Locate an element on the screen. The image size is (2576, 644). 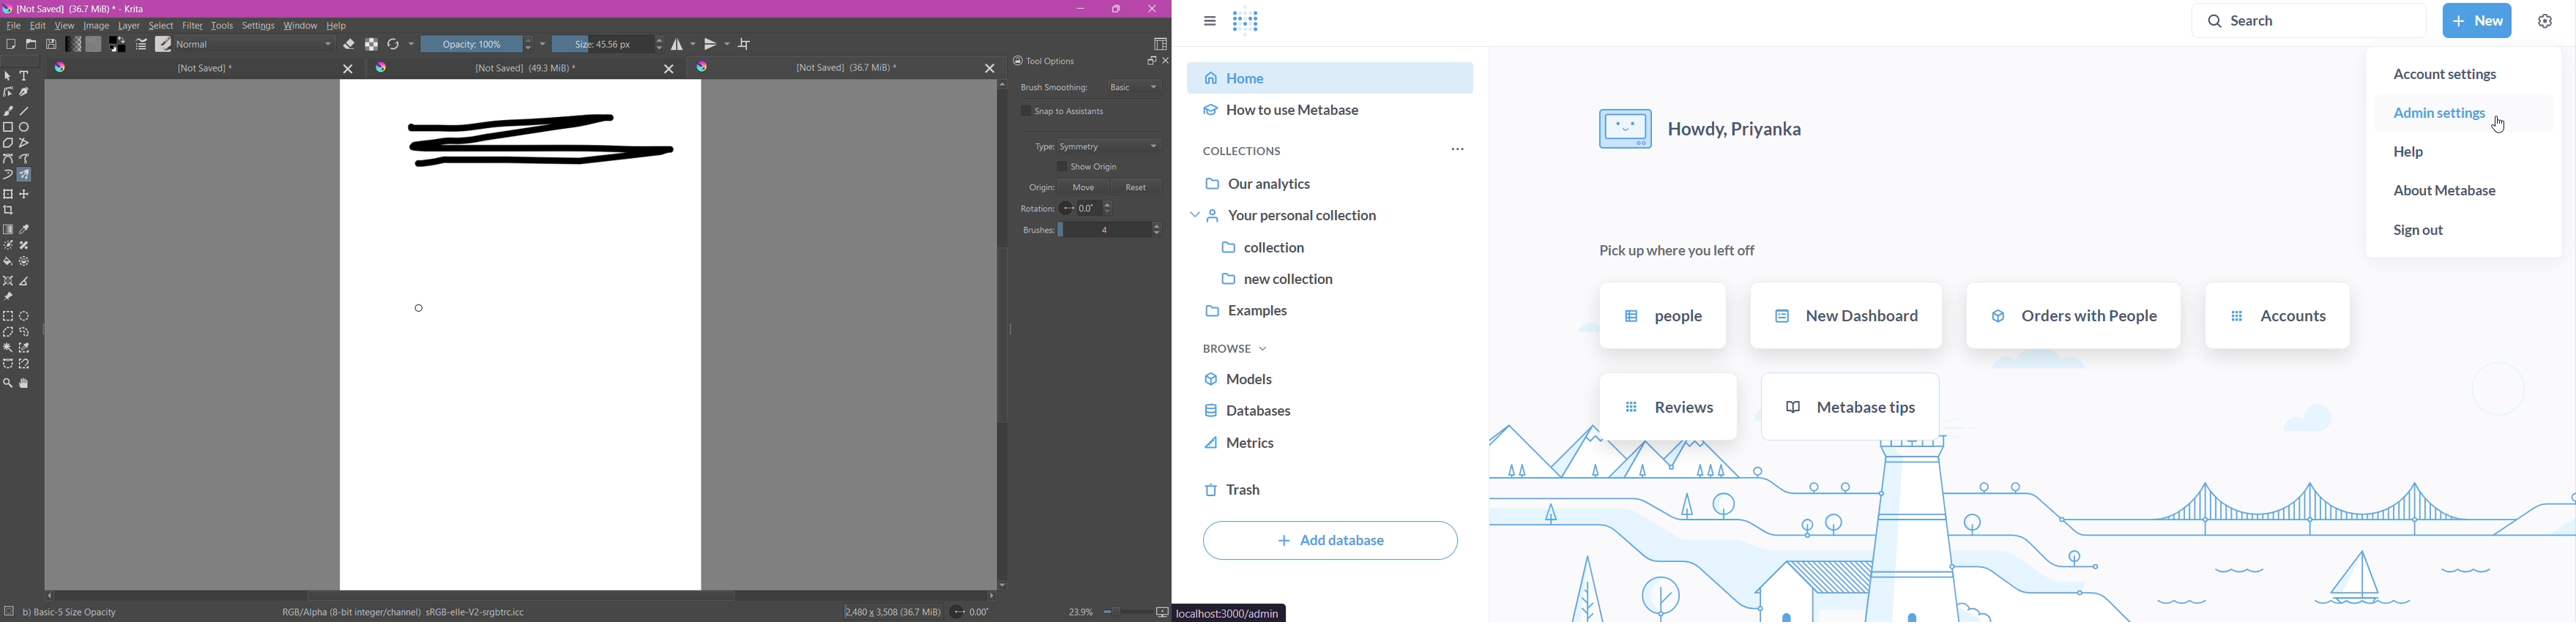
reviews is located at coordinates (1667, 407).